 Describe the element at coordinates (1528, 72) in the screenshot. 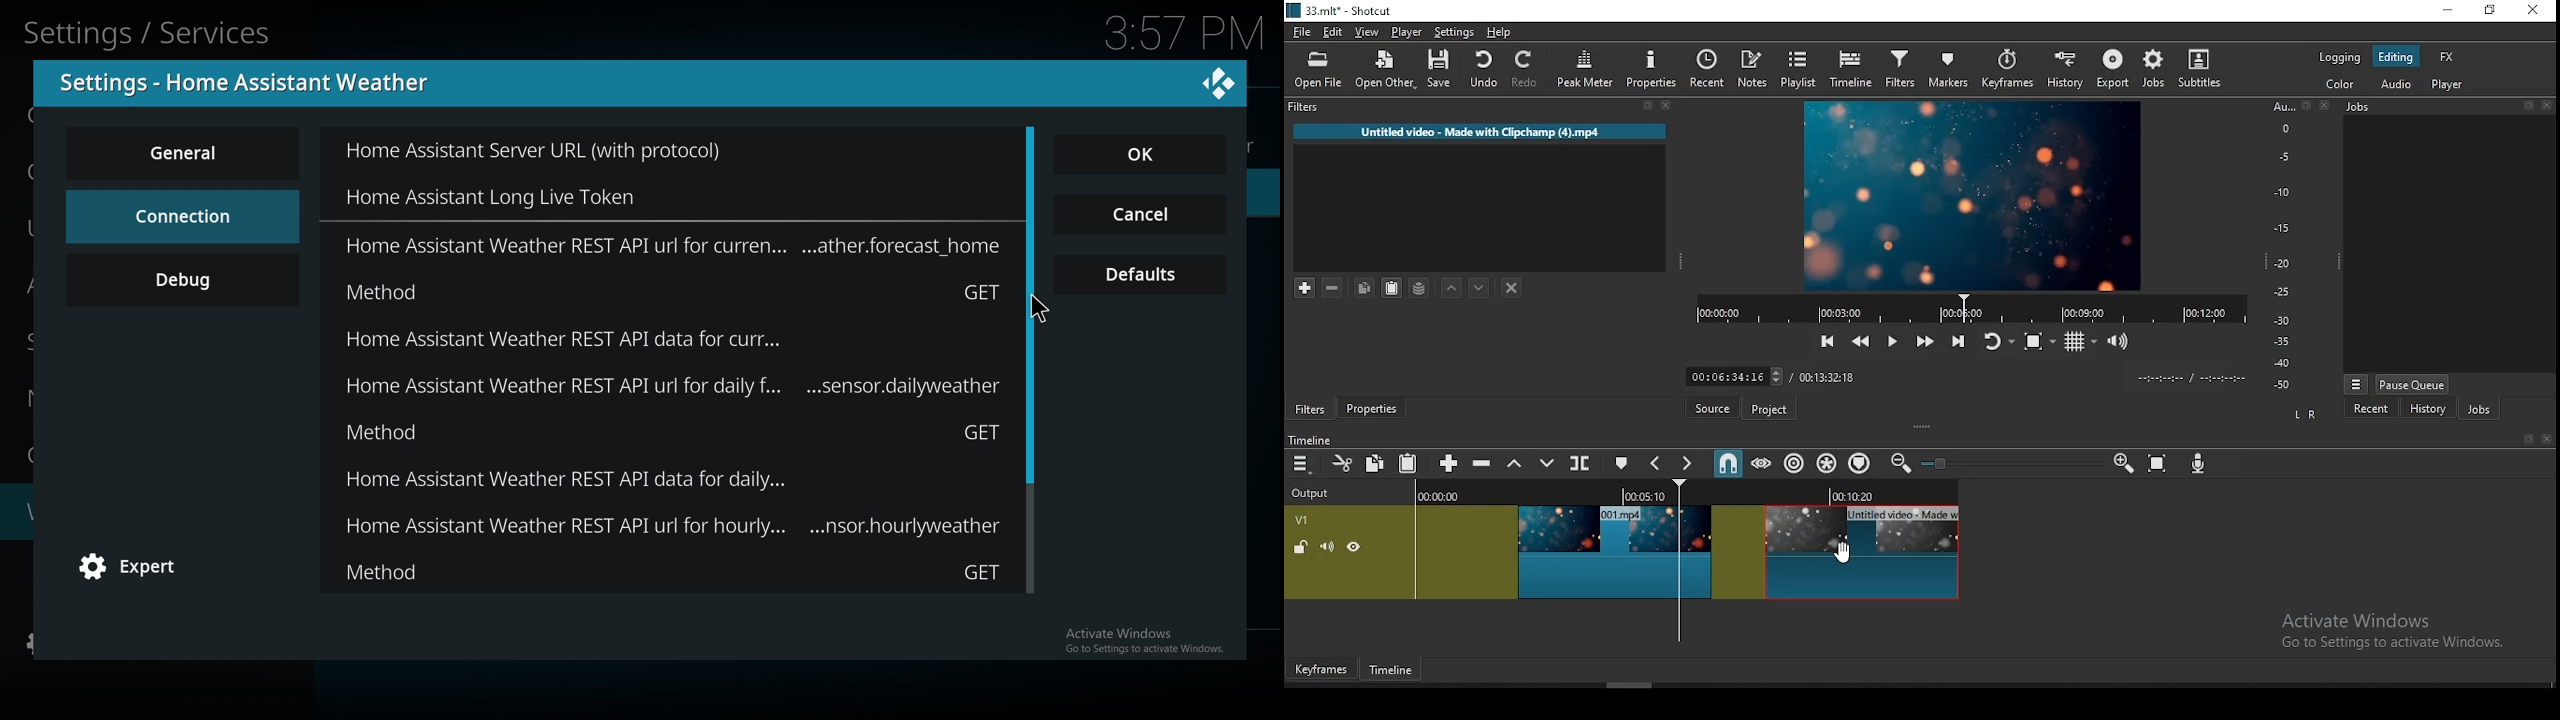

I see `redo` at that location.